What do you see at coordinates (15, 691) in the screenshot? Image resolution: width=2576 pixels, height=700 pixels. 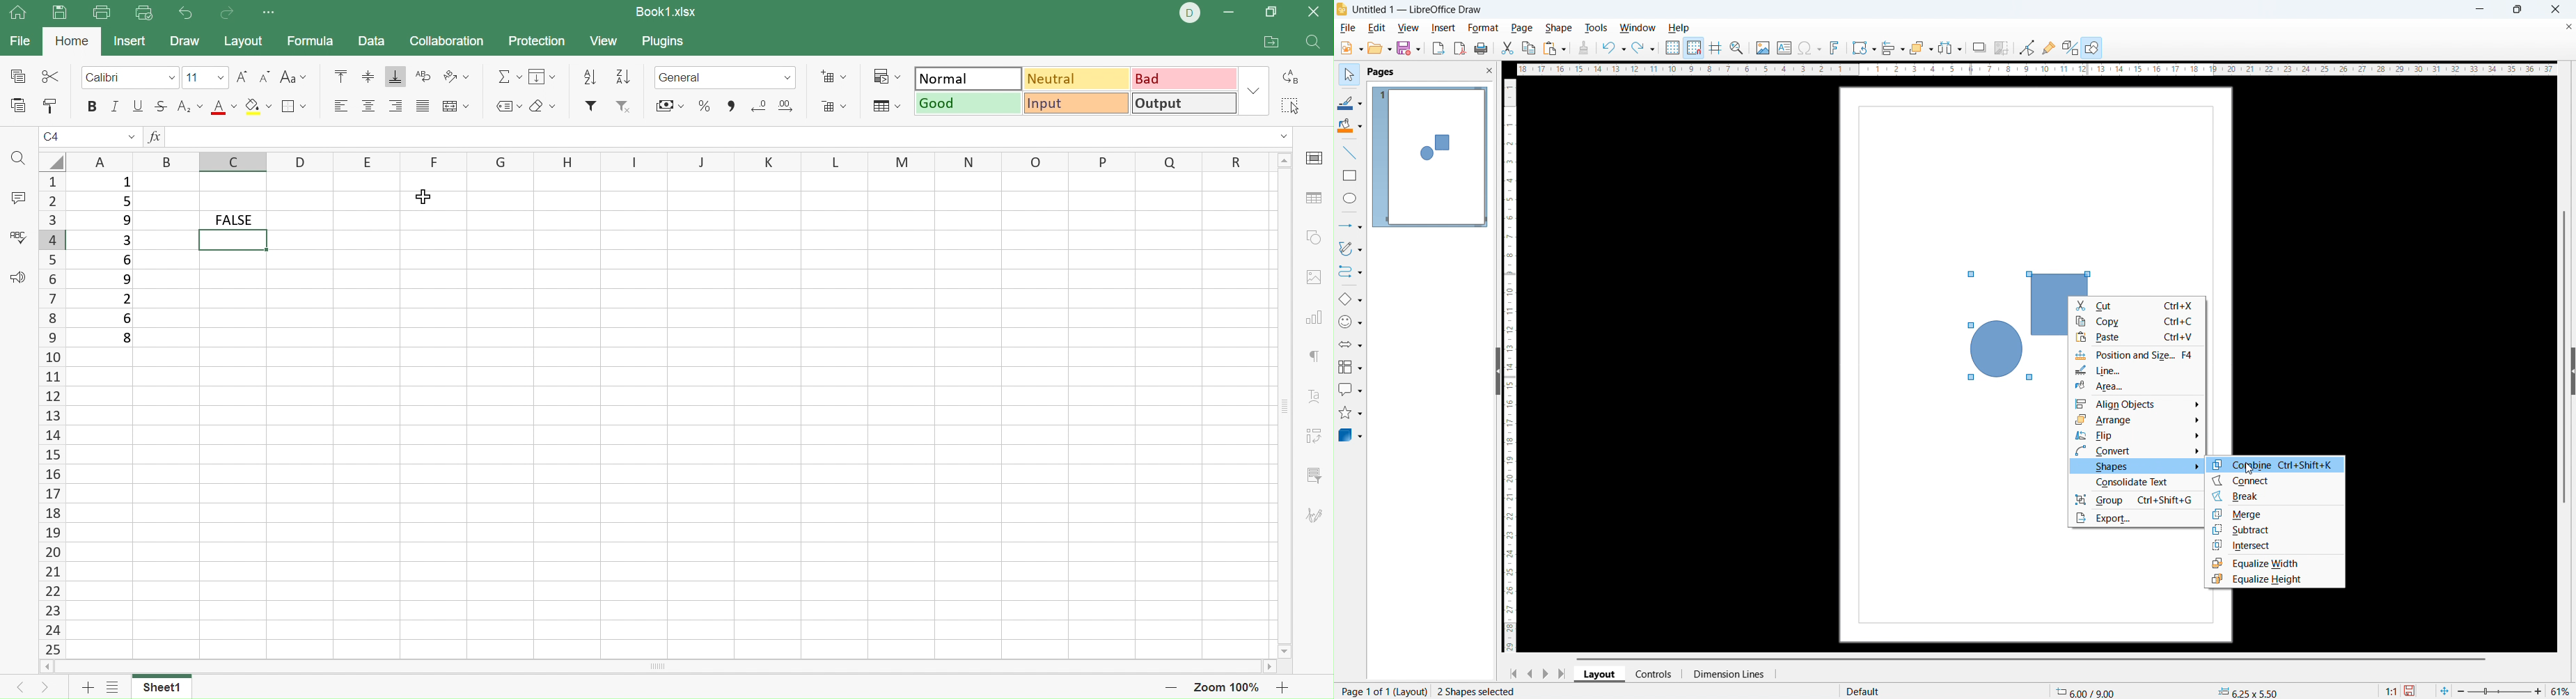 I see `Previous` at bounding box center [15, 691].